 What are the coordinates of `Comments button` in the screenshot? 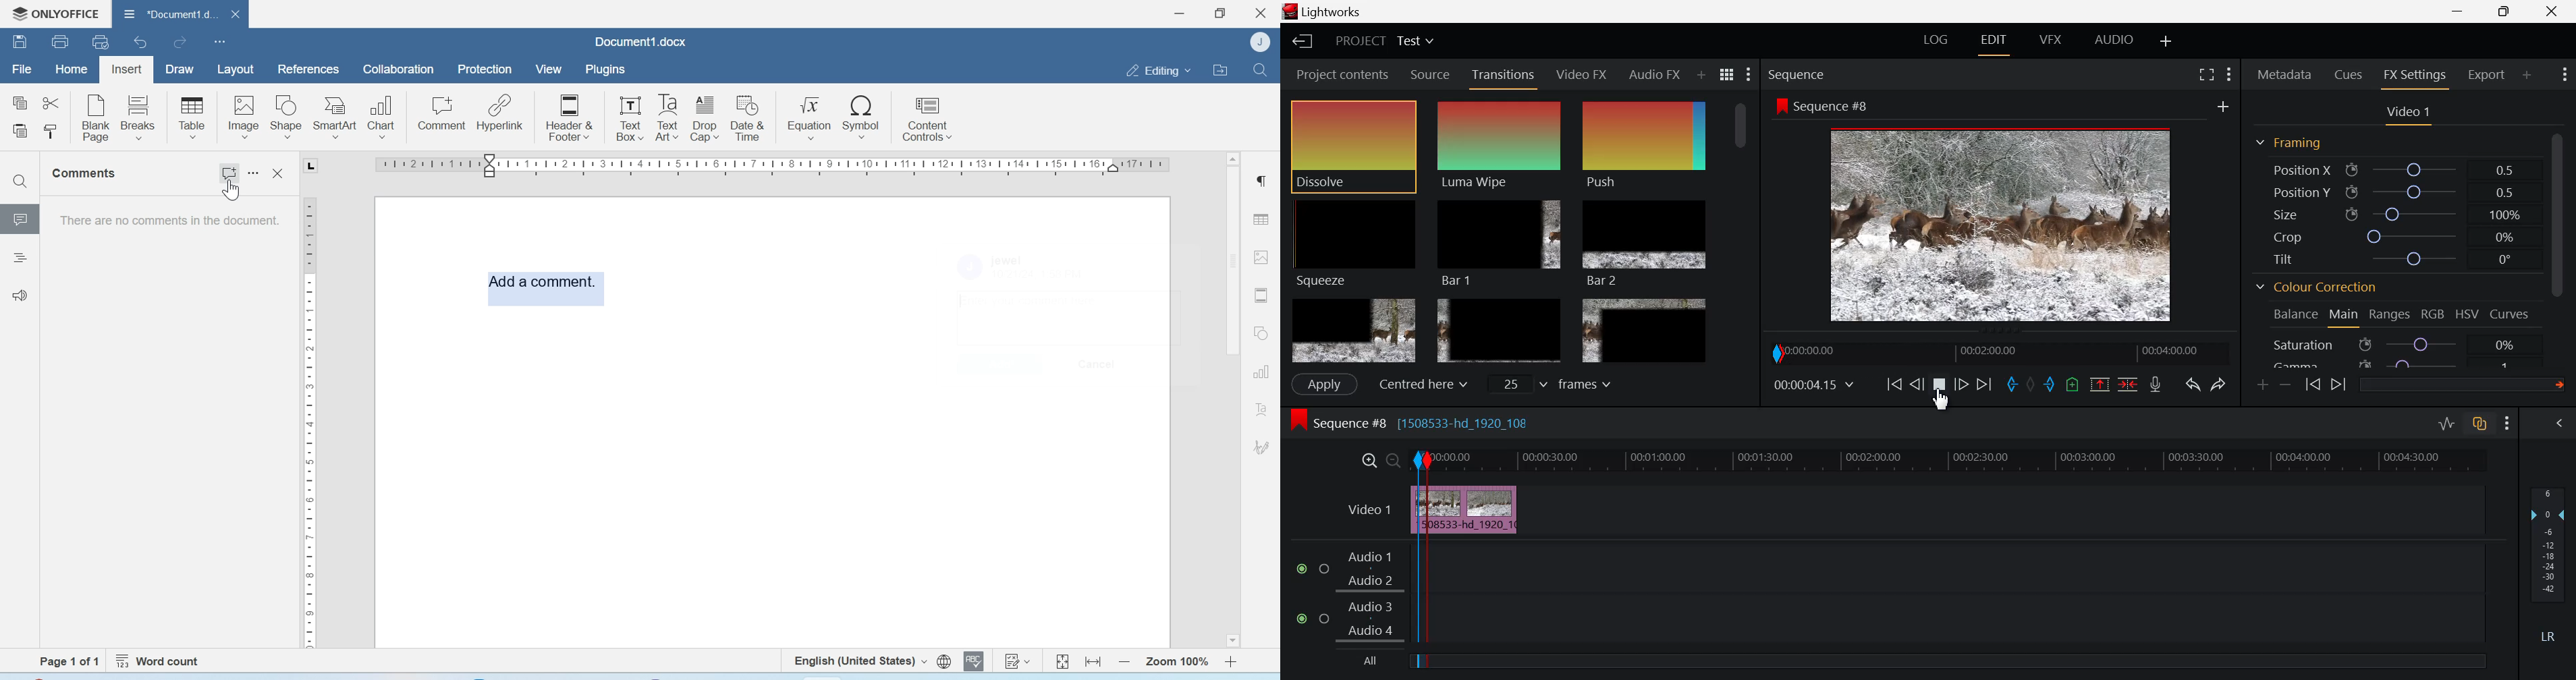 It's located at (230, 169).